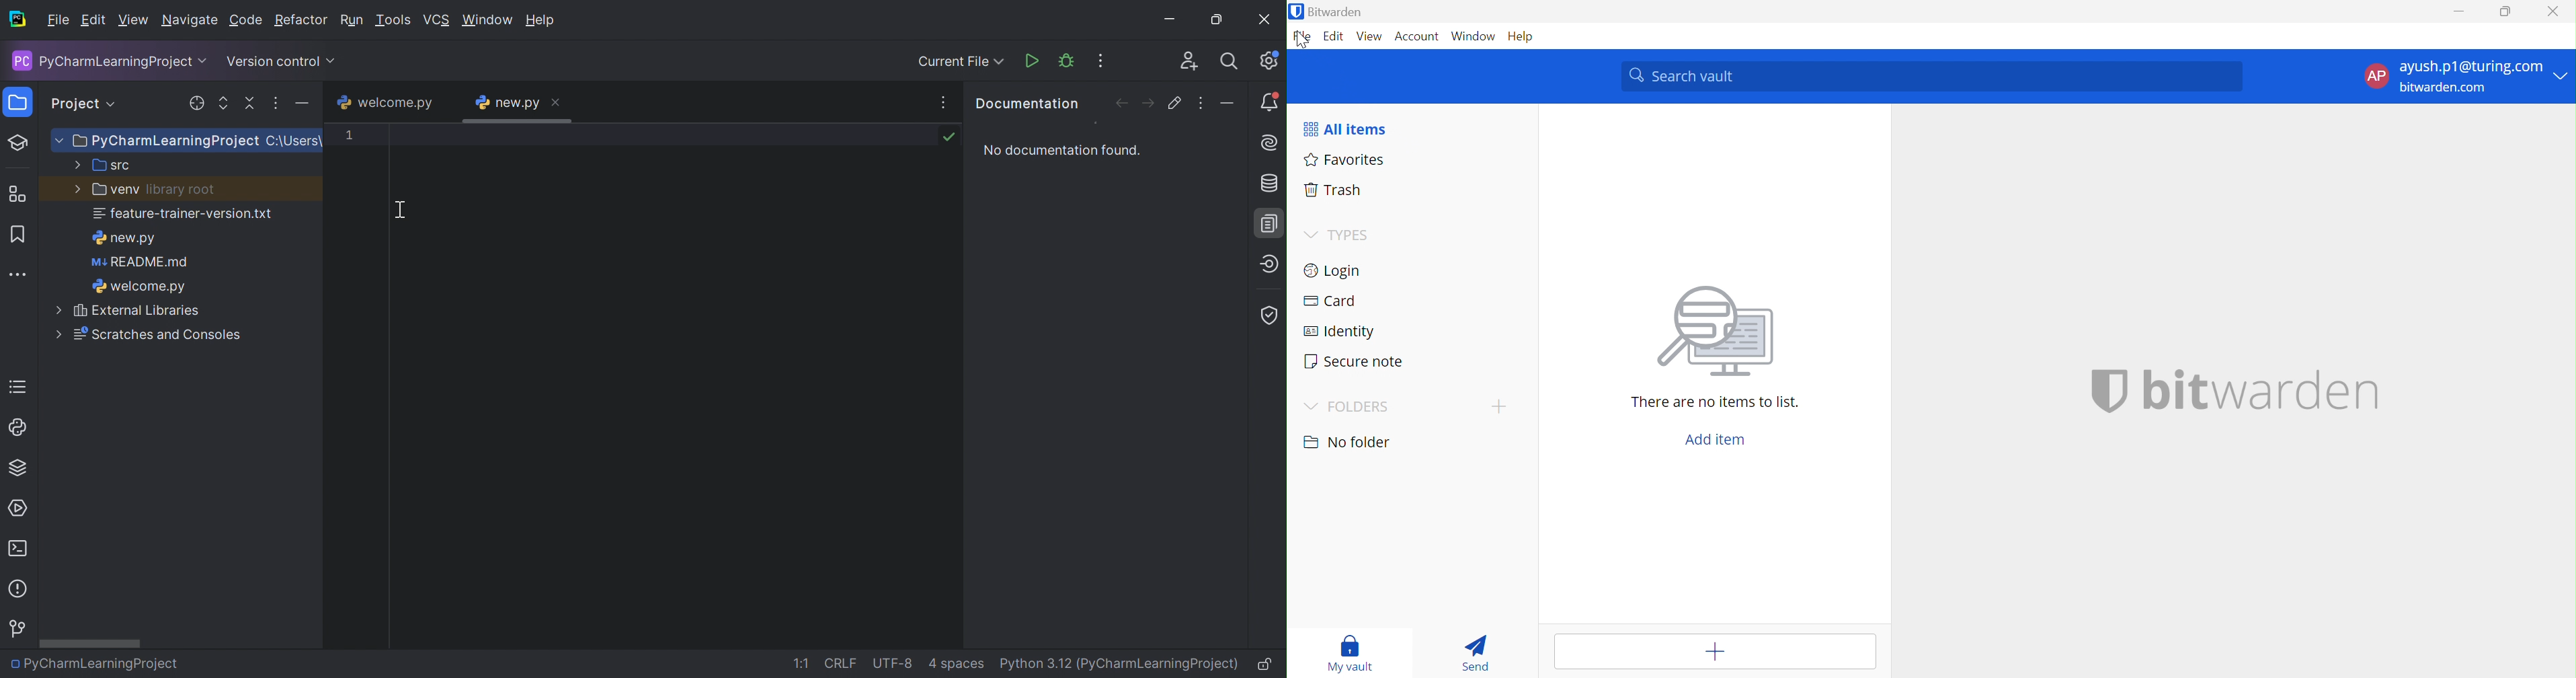  What do you see at coordinates (190, 22) in the screenshot?
I see `Navigate` at bounding box center [190, 22].